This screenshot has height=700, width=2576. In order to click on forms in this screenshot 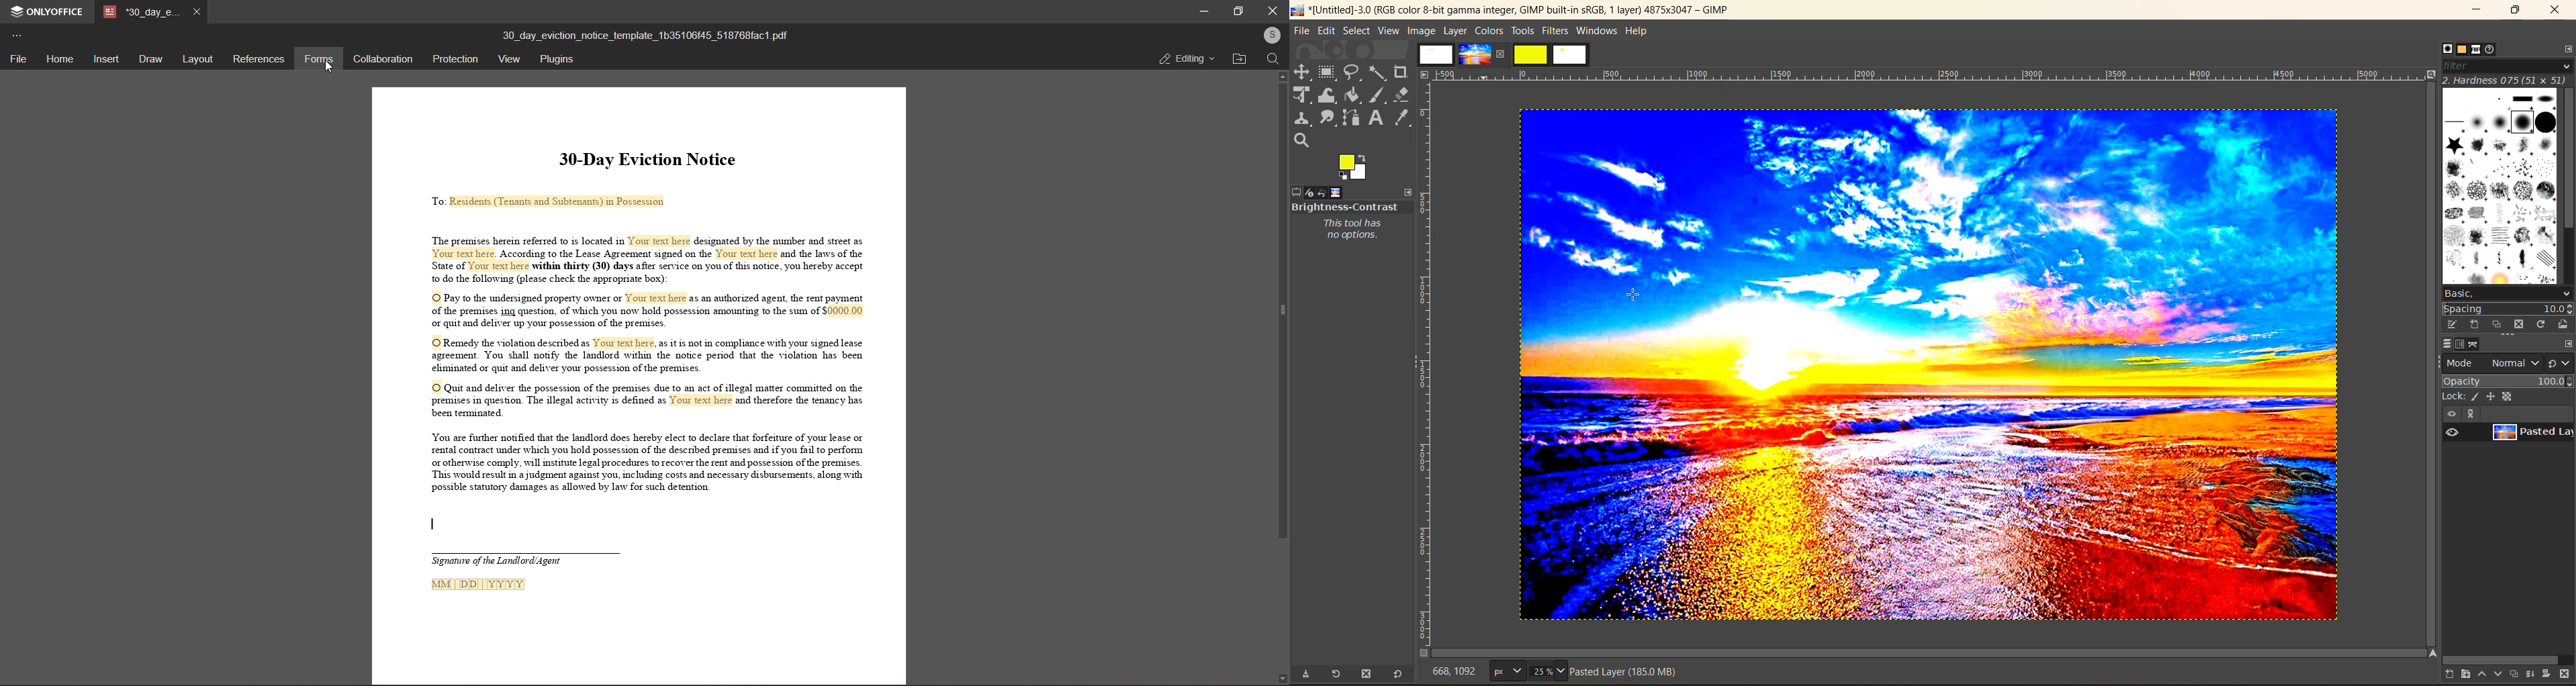, I will do `click(320, 57)`.